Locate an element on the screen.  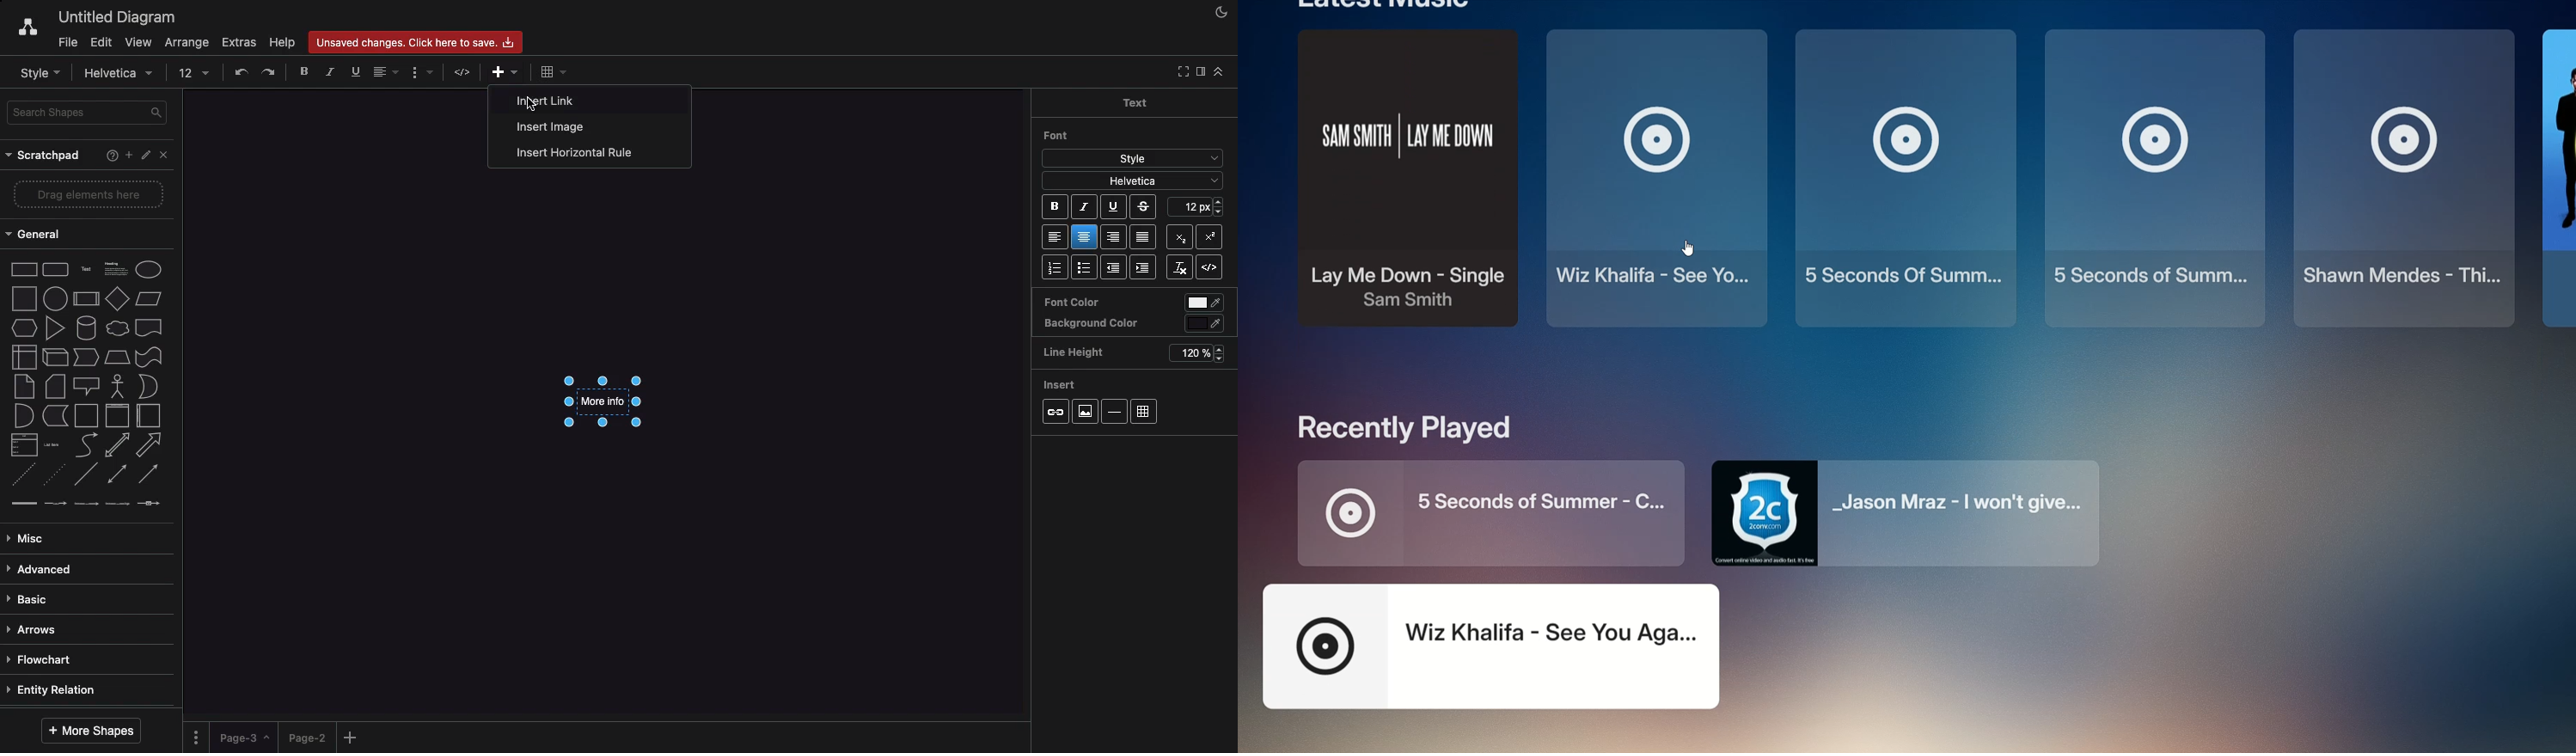
cube is located at coordinates (55, 358).